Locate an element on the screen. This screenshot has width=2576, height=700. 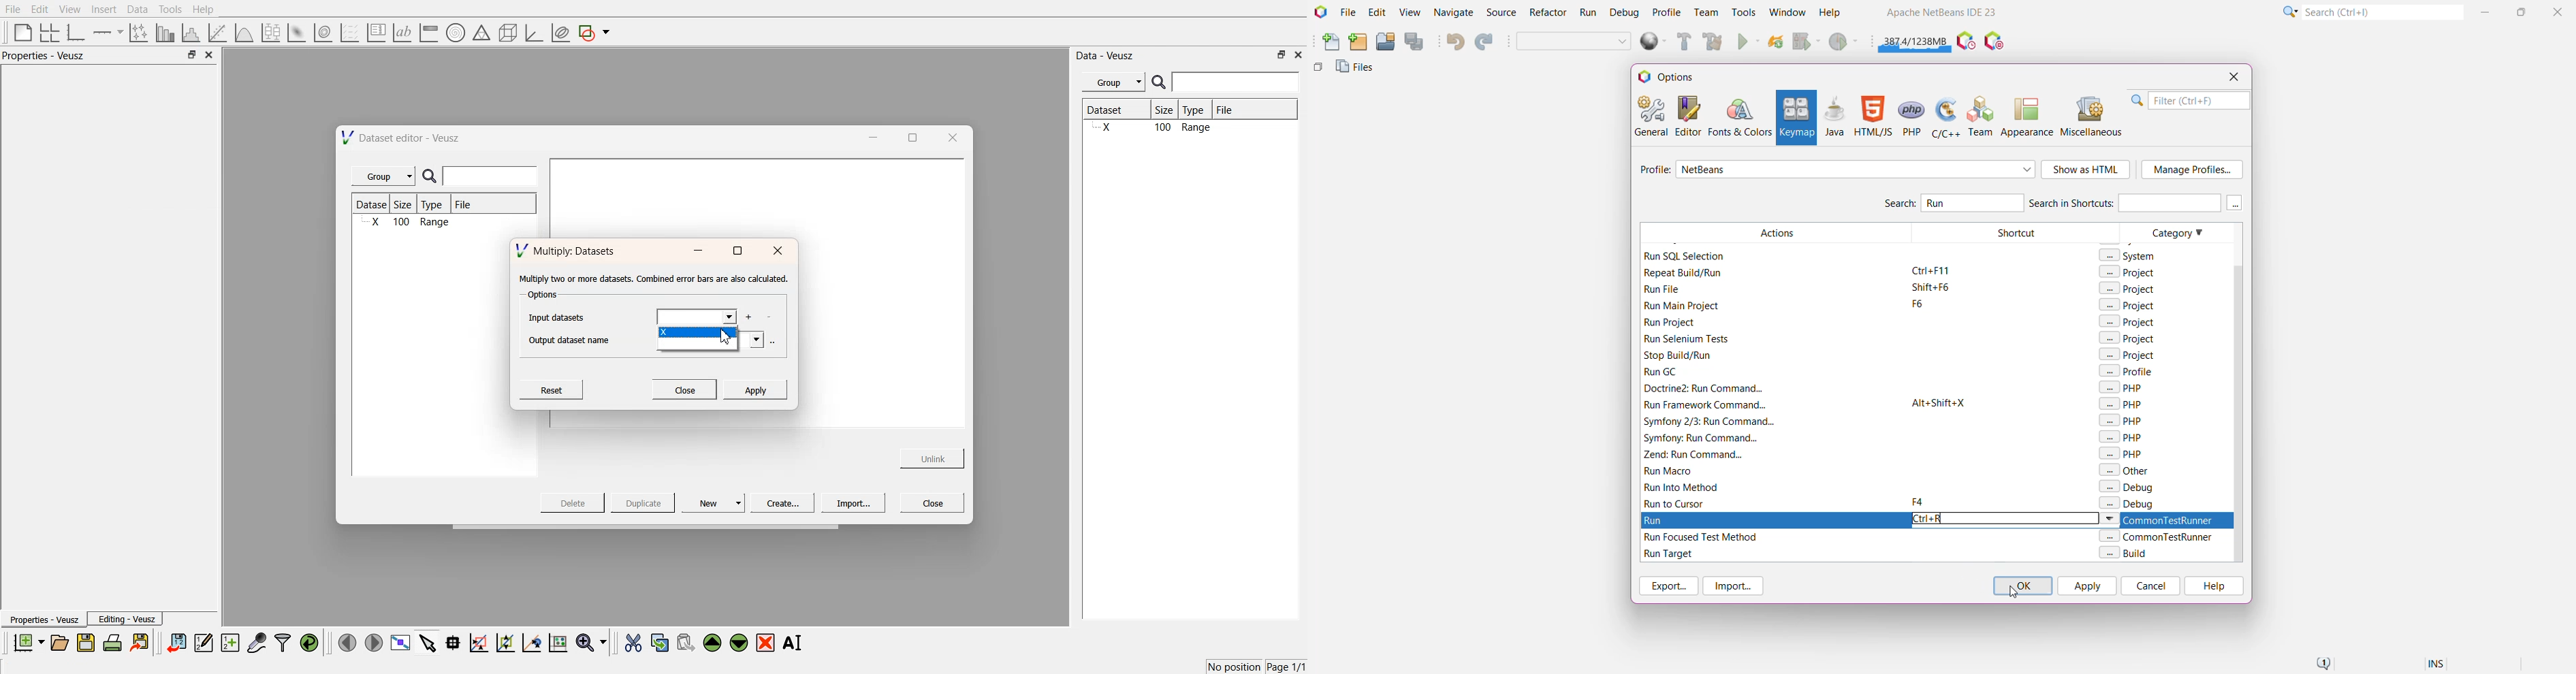
Click or press Shift+F10 for Category Selection is located at coordinates (2289, 11).